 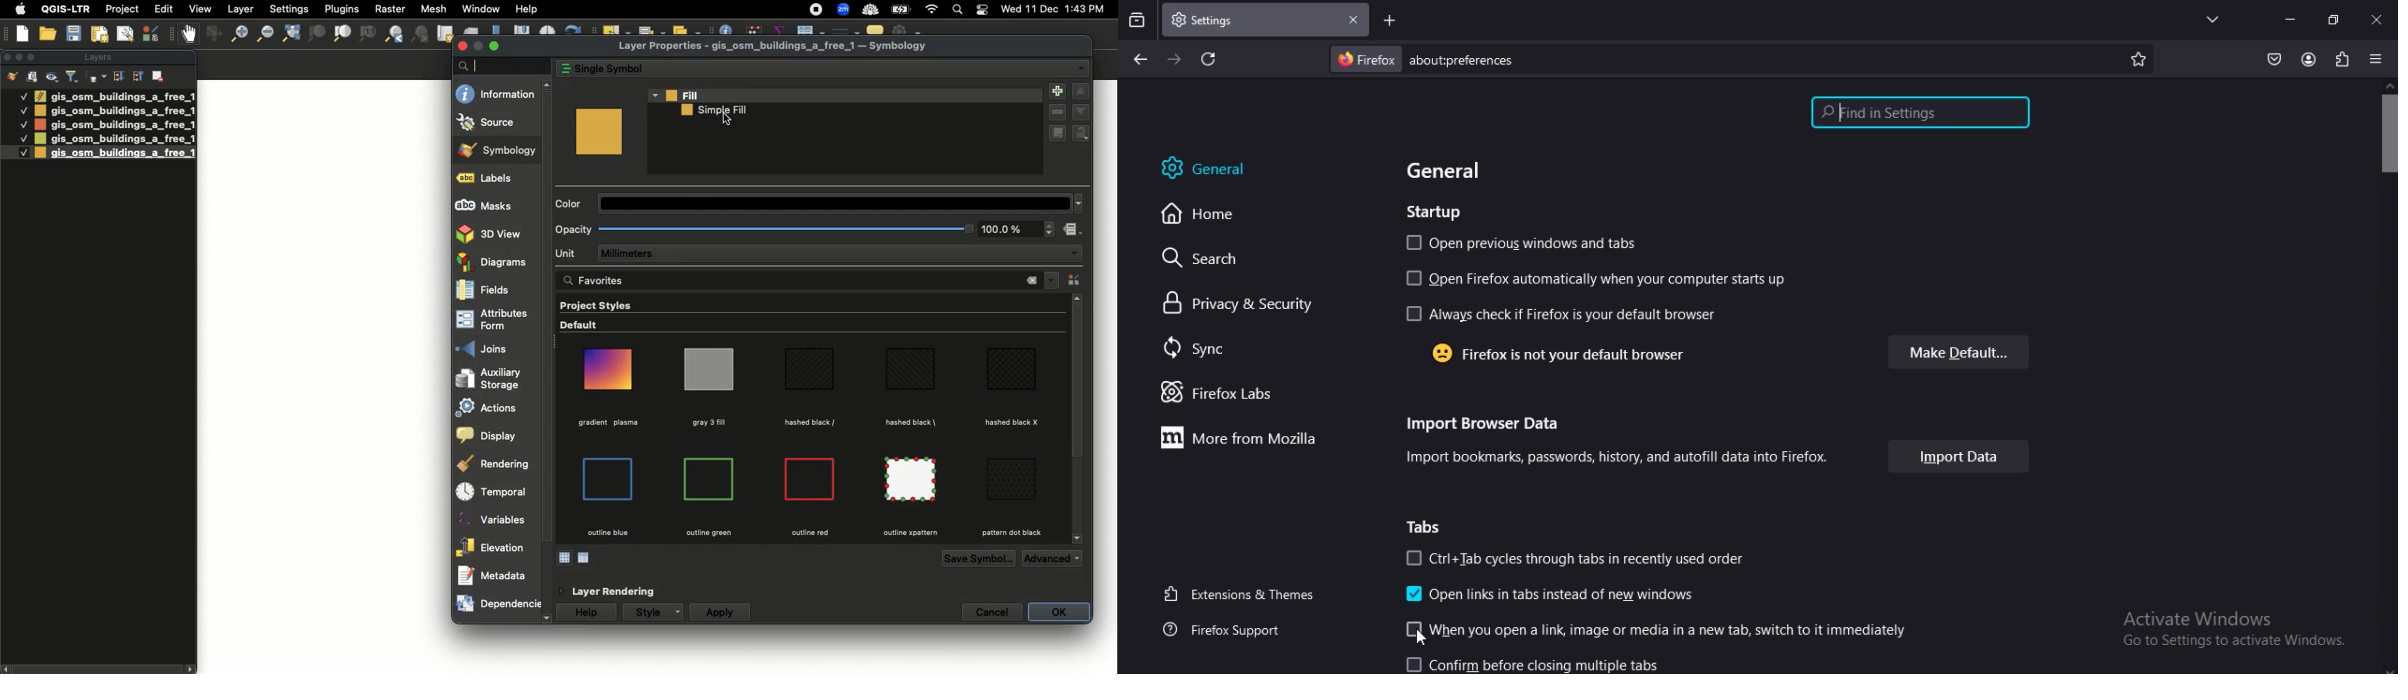 I want to click on Style manager, so click(x=212, y=34).